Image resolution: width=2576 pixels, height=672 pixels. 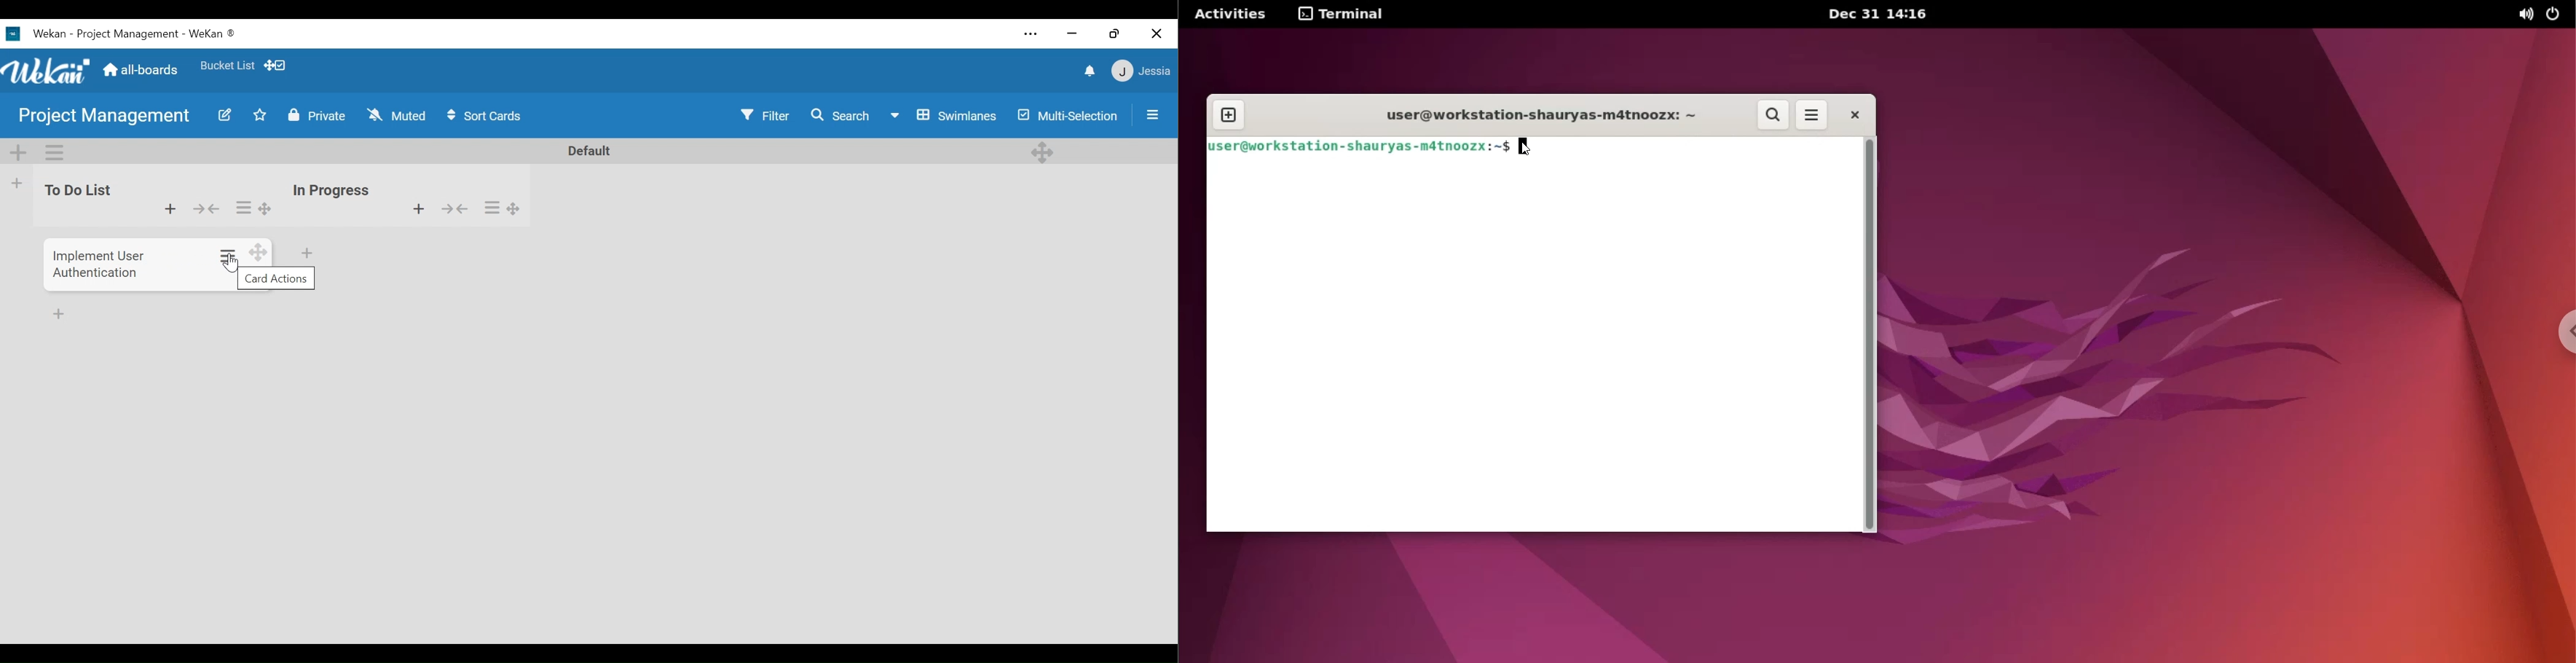 What do you see at coordinates (765, 114) in the screenshot?
I see `Y Filter` at bounding box center [765, 114].